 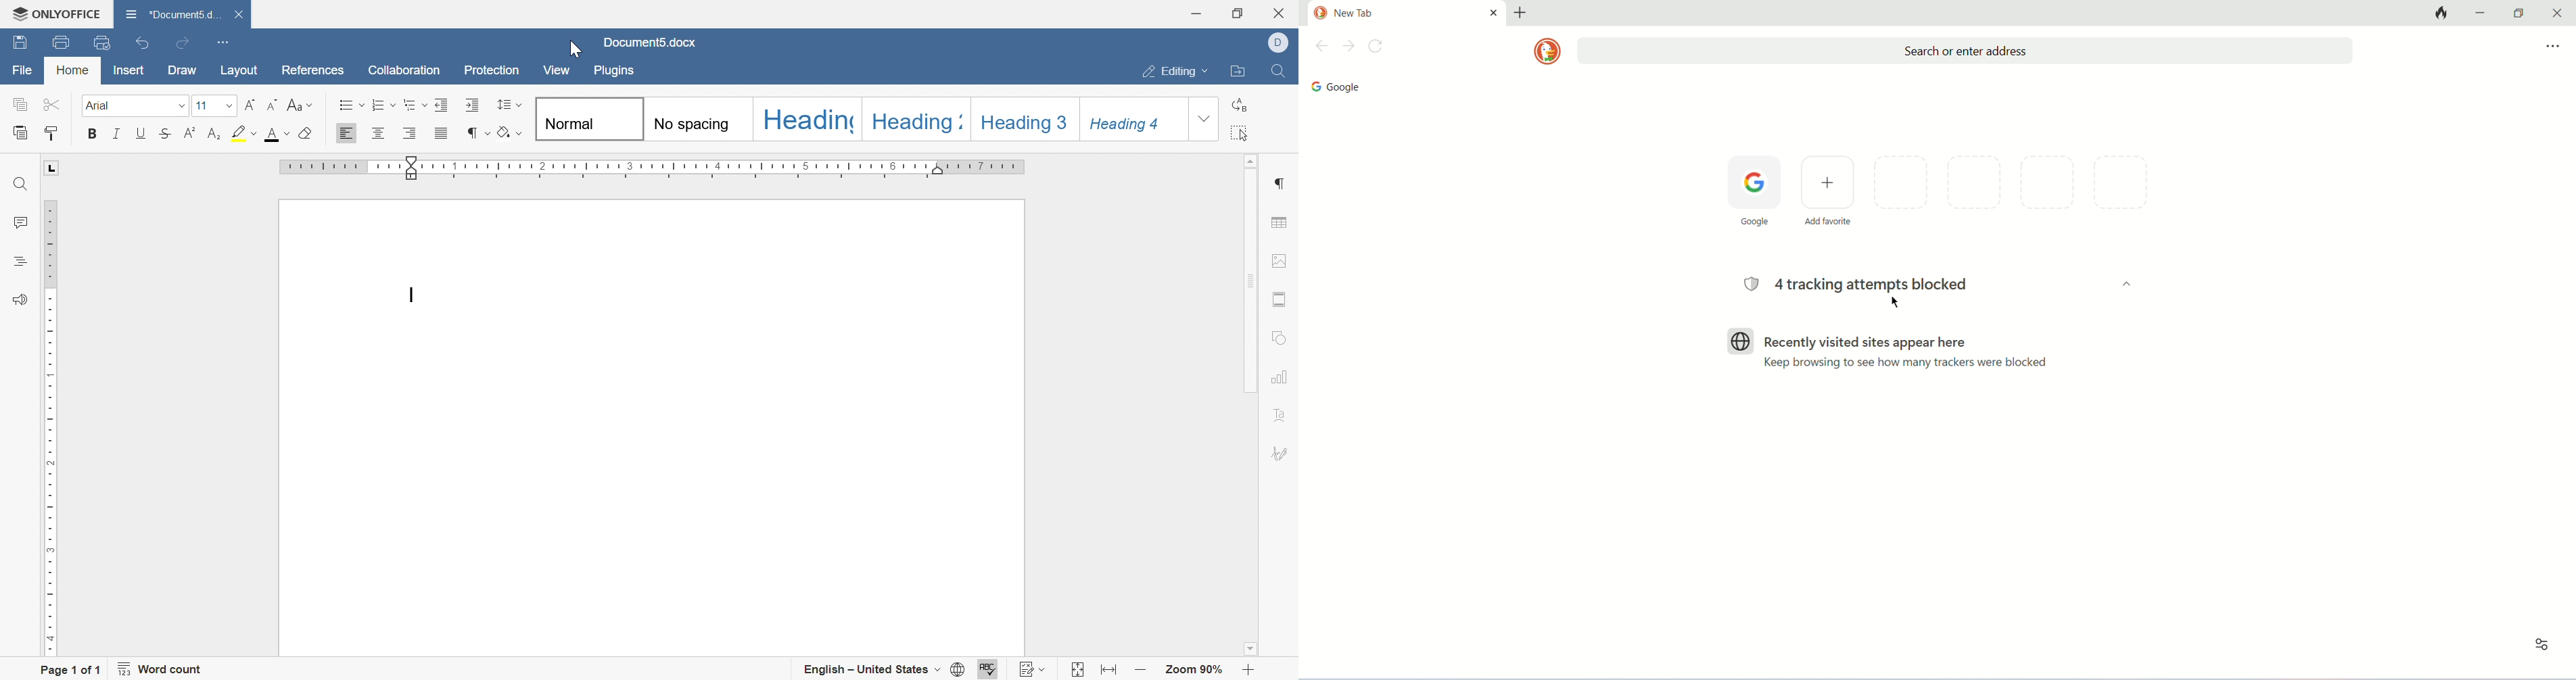 What do you see at coordinates (72, 70) in the screenshot?
I see `home` at bounding box center [72, 70].